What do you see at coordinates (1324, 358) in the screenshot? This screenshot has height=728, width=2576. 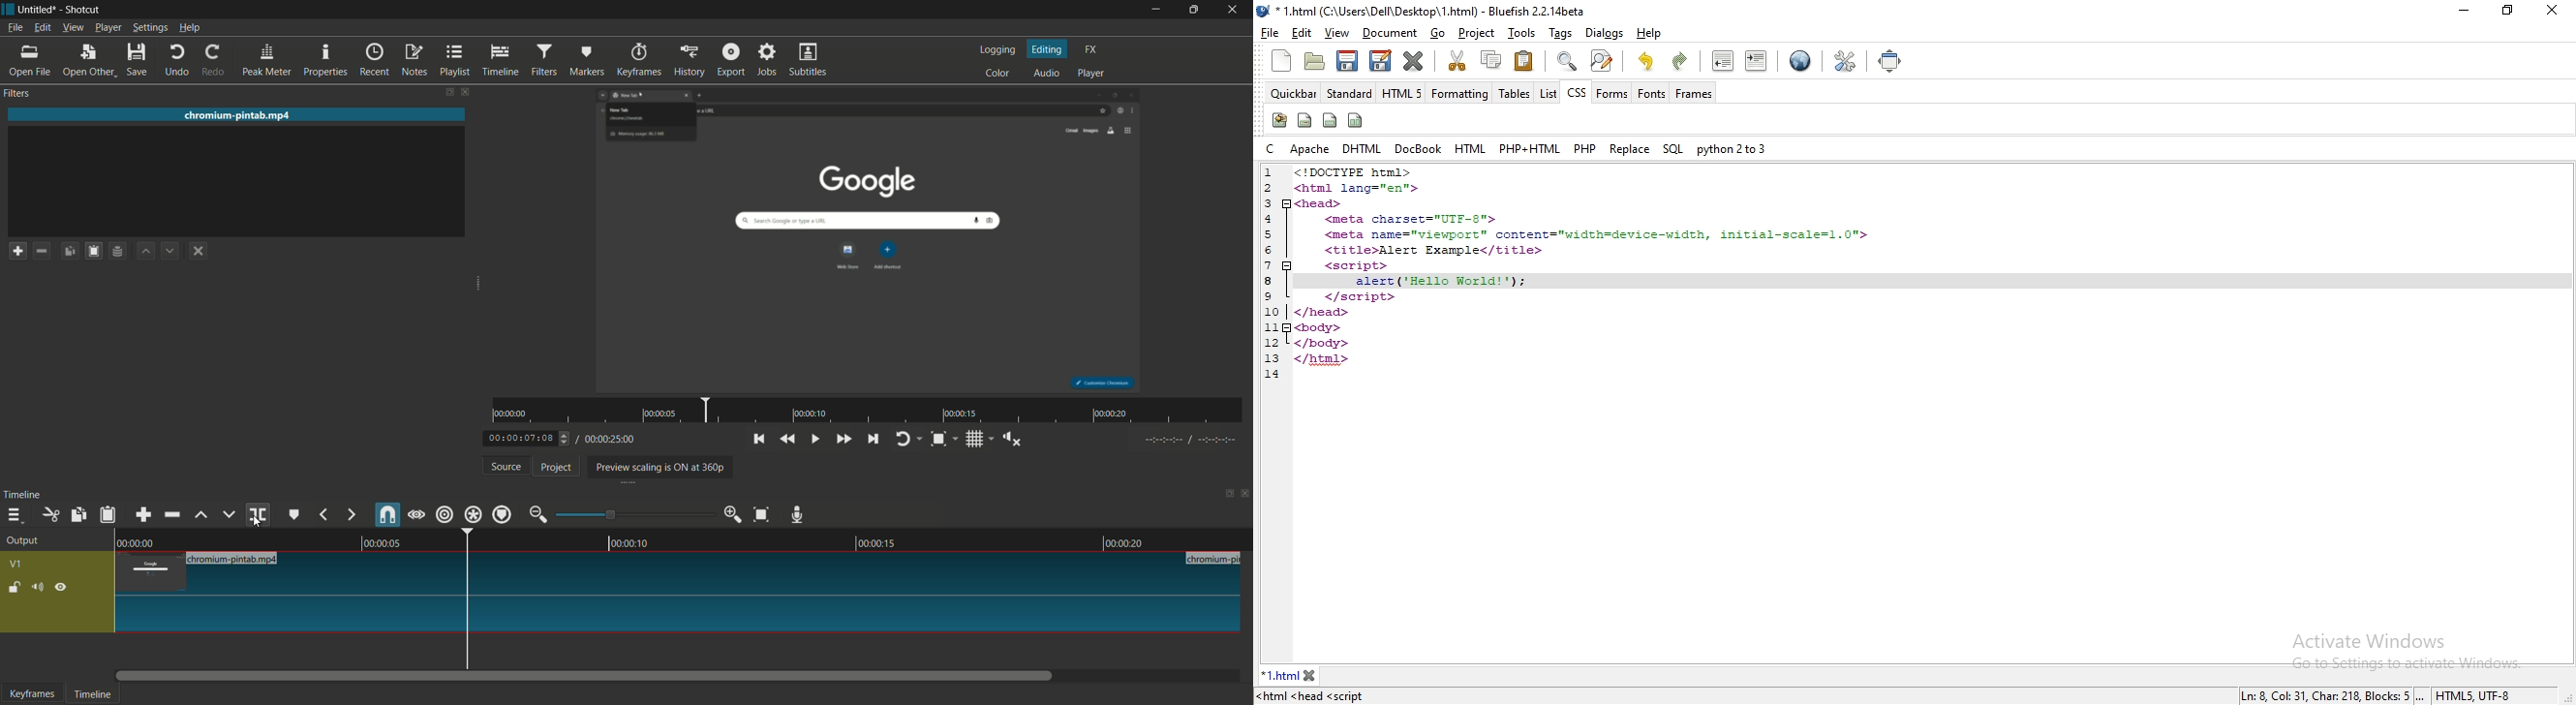 I see `</html>` at bounding box center [1324, 358].